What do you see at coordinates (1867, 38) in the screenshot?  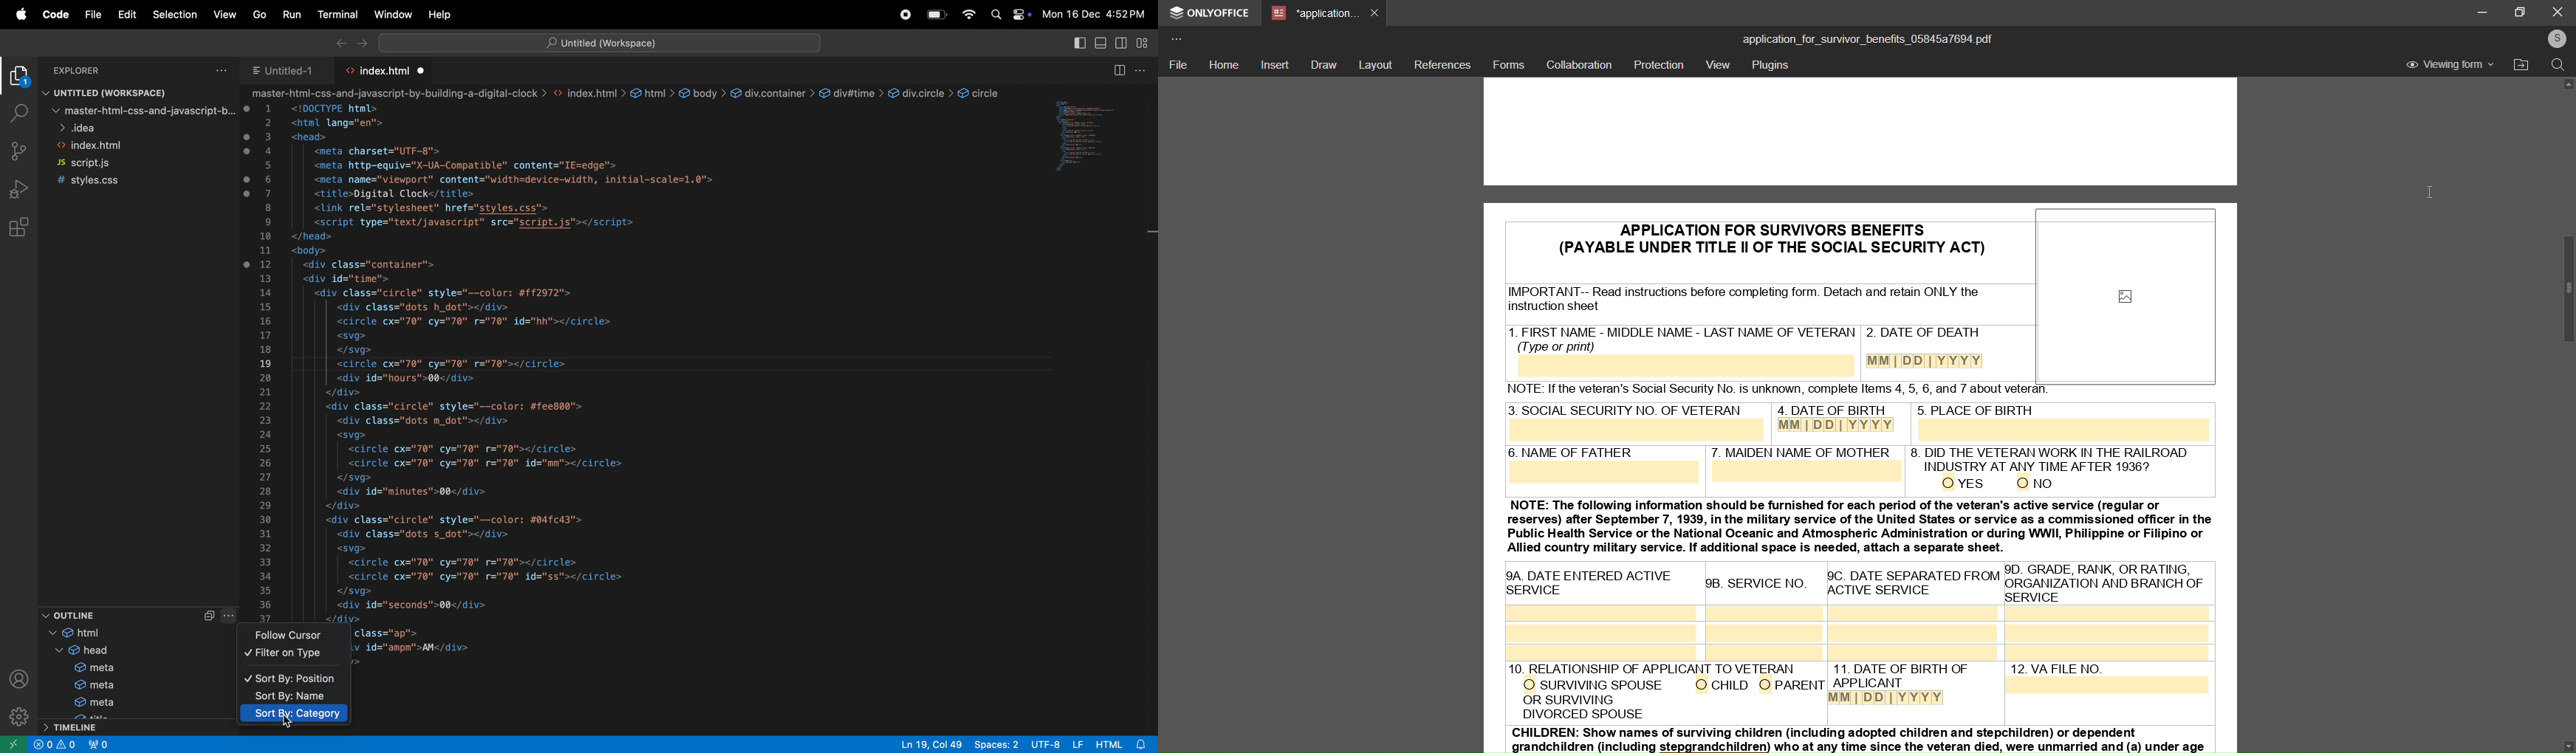 I see `title` at bounding box center [1867, 38].